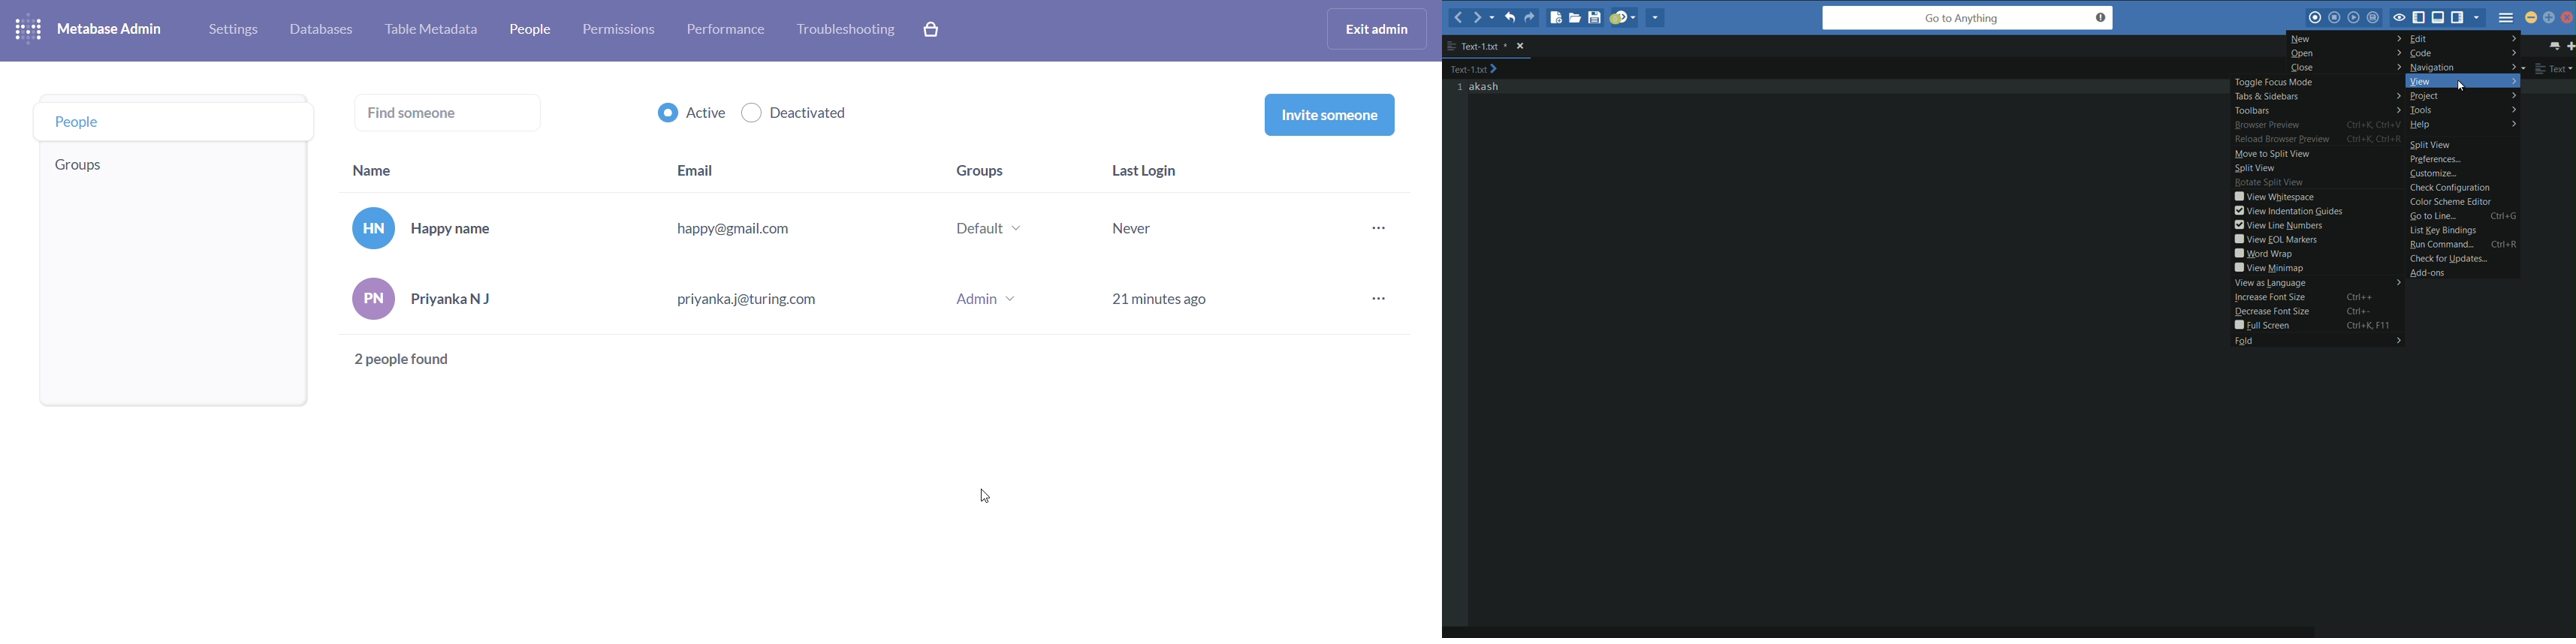 This screenshot has height=644, width=2576. Describe the element at coordinates (173, 122) in the screenshot. I see `people` at that location.